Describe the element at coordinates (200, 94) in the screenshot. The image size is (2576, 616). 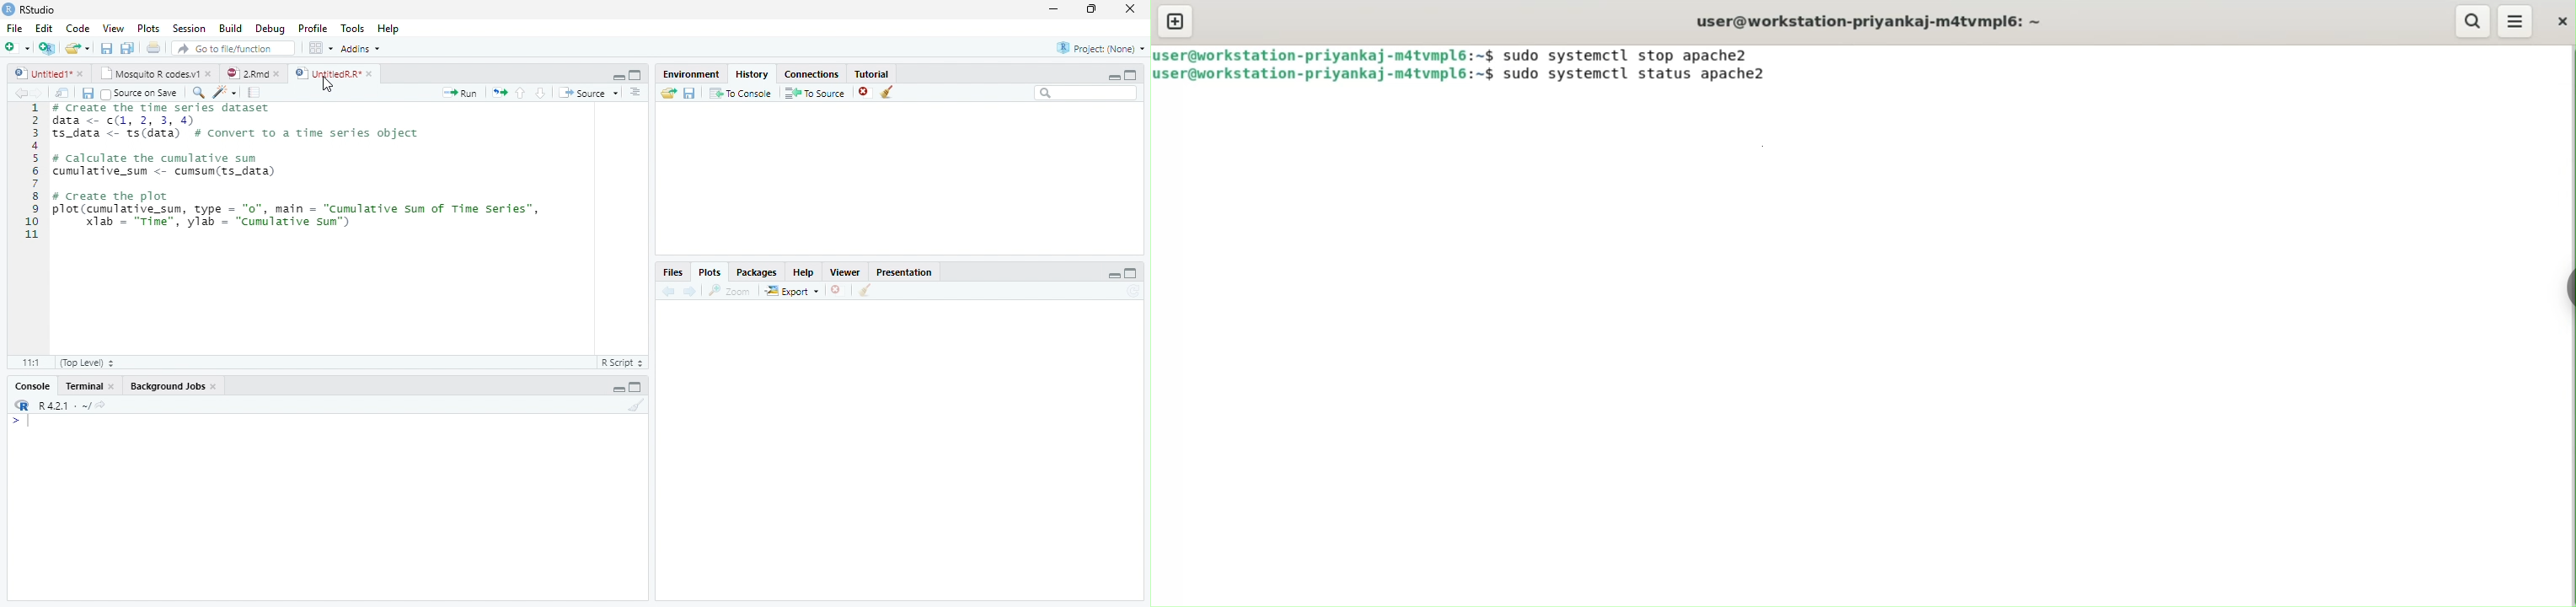
I see `Zoom` at that location.